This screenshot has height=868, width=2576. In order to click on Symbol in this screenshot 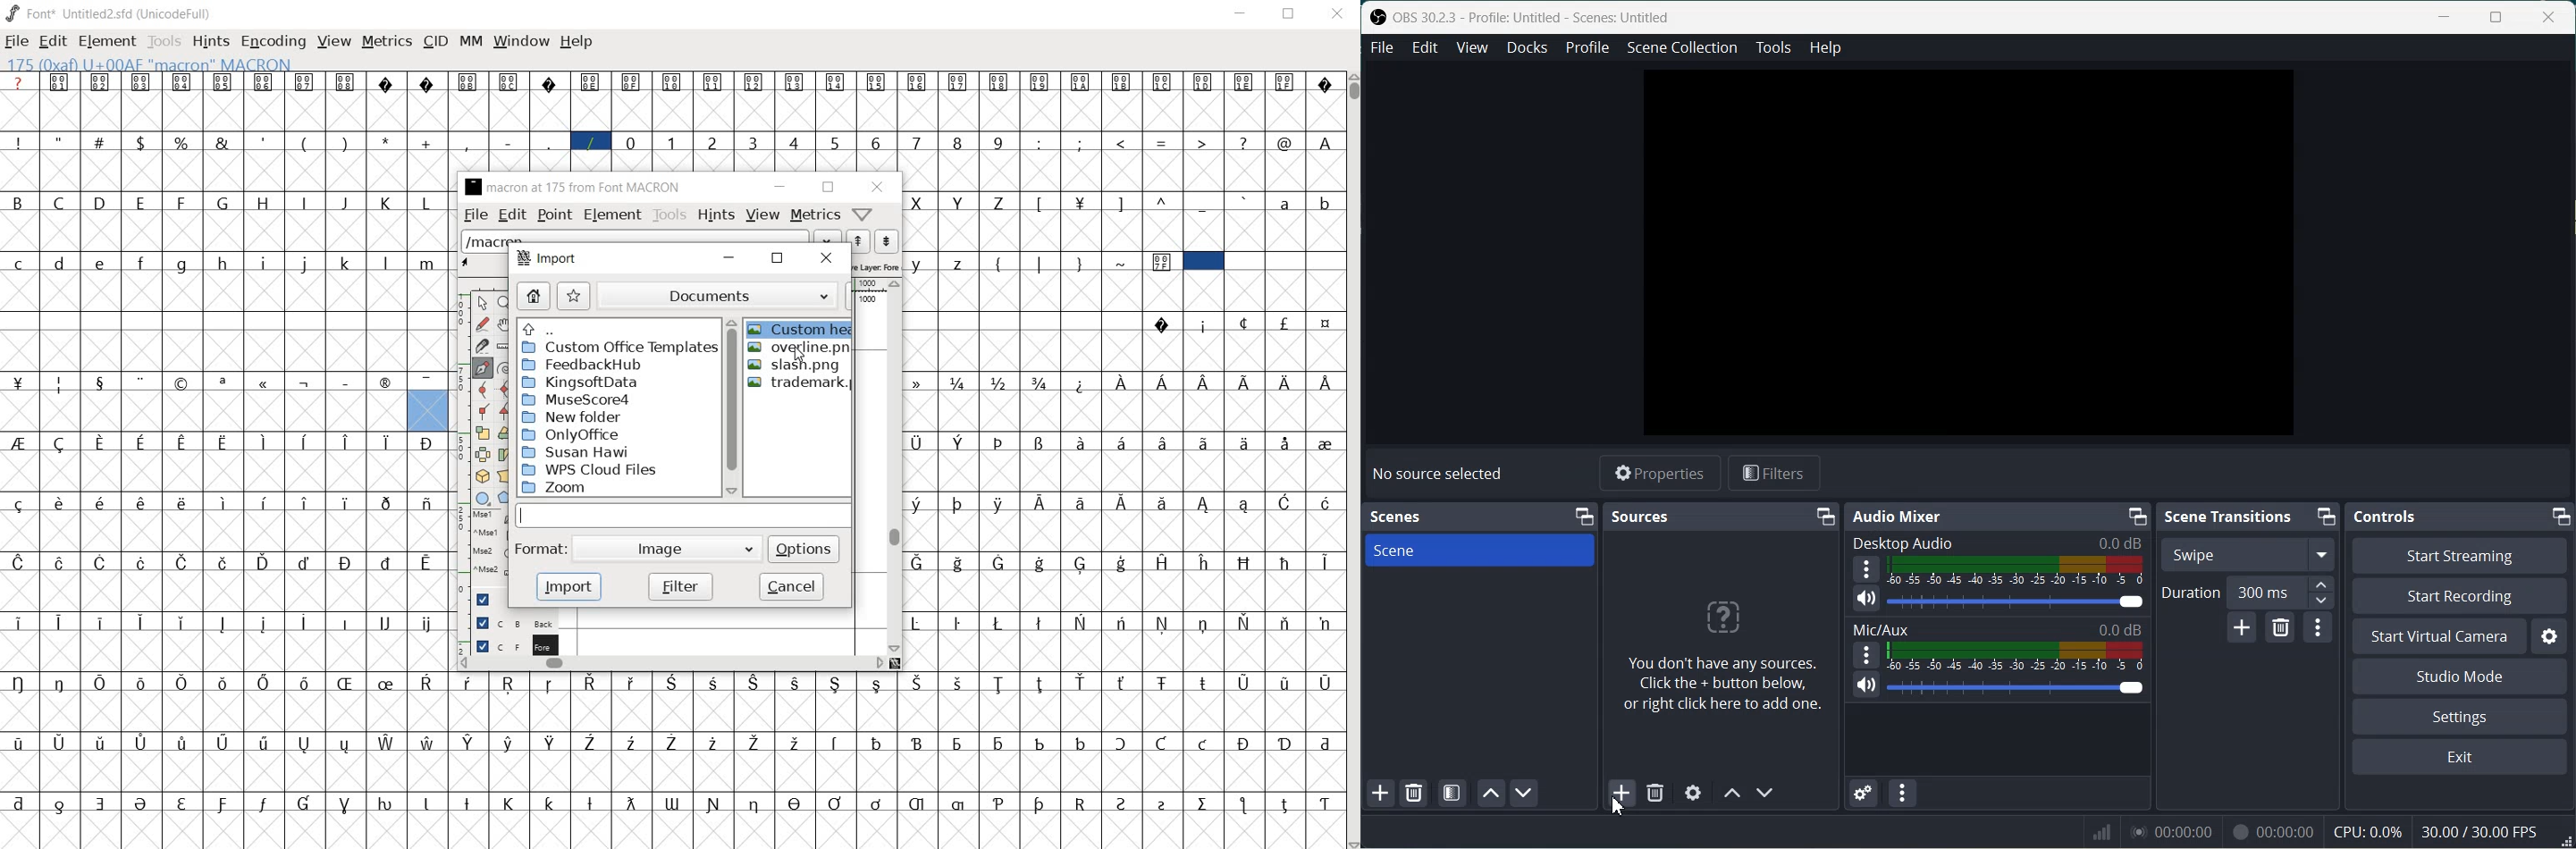, I will do `click(1161, 561)`.